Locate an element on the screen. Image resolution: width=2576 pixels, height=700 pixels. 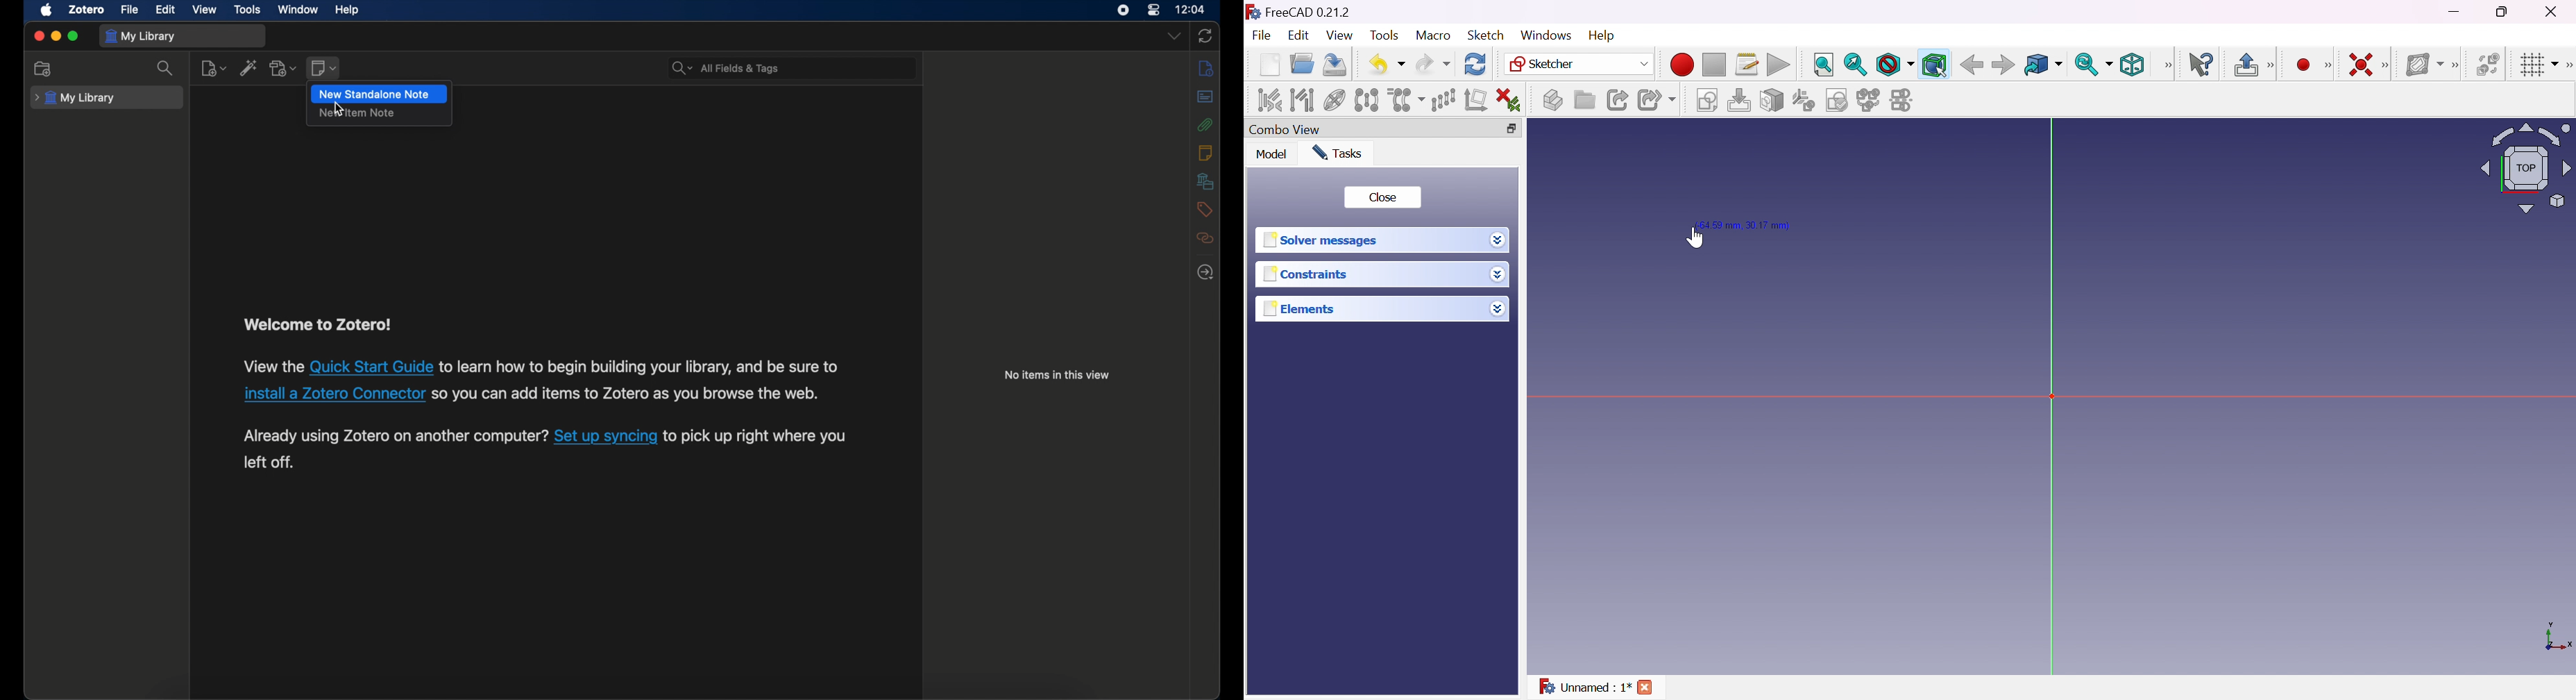
minimize is located at coordinates (57, 37).